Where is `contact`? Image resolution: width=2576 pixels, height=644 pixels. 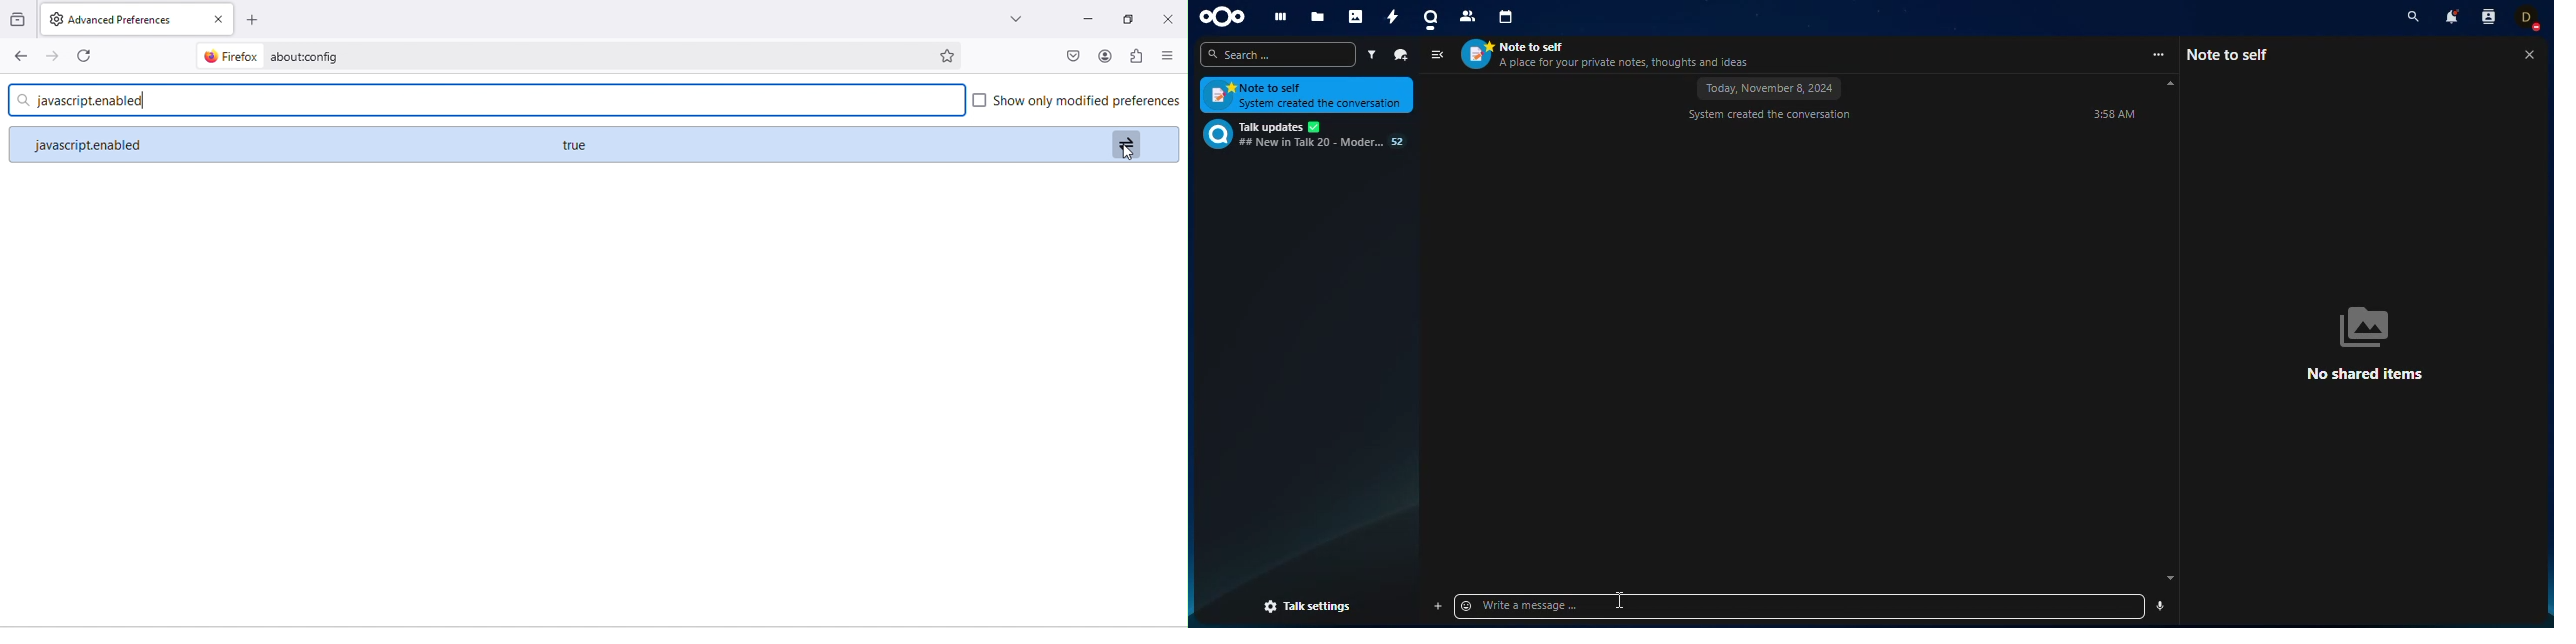
contact is located at coordinates (1467, 19).